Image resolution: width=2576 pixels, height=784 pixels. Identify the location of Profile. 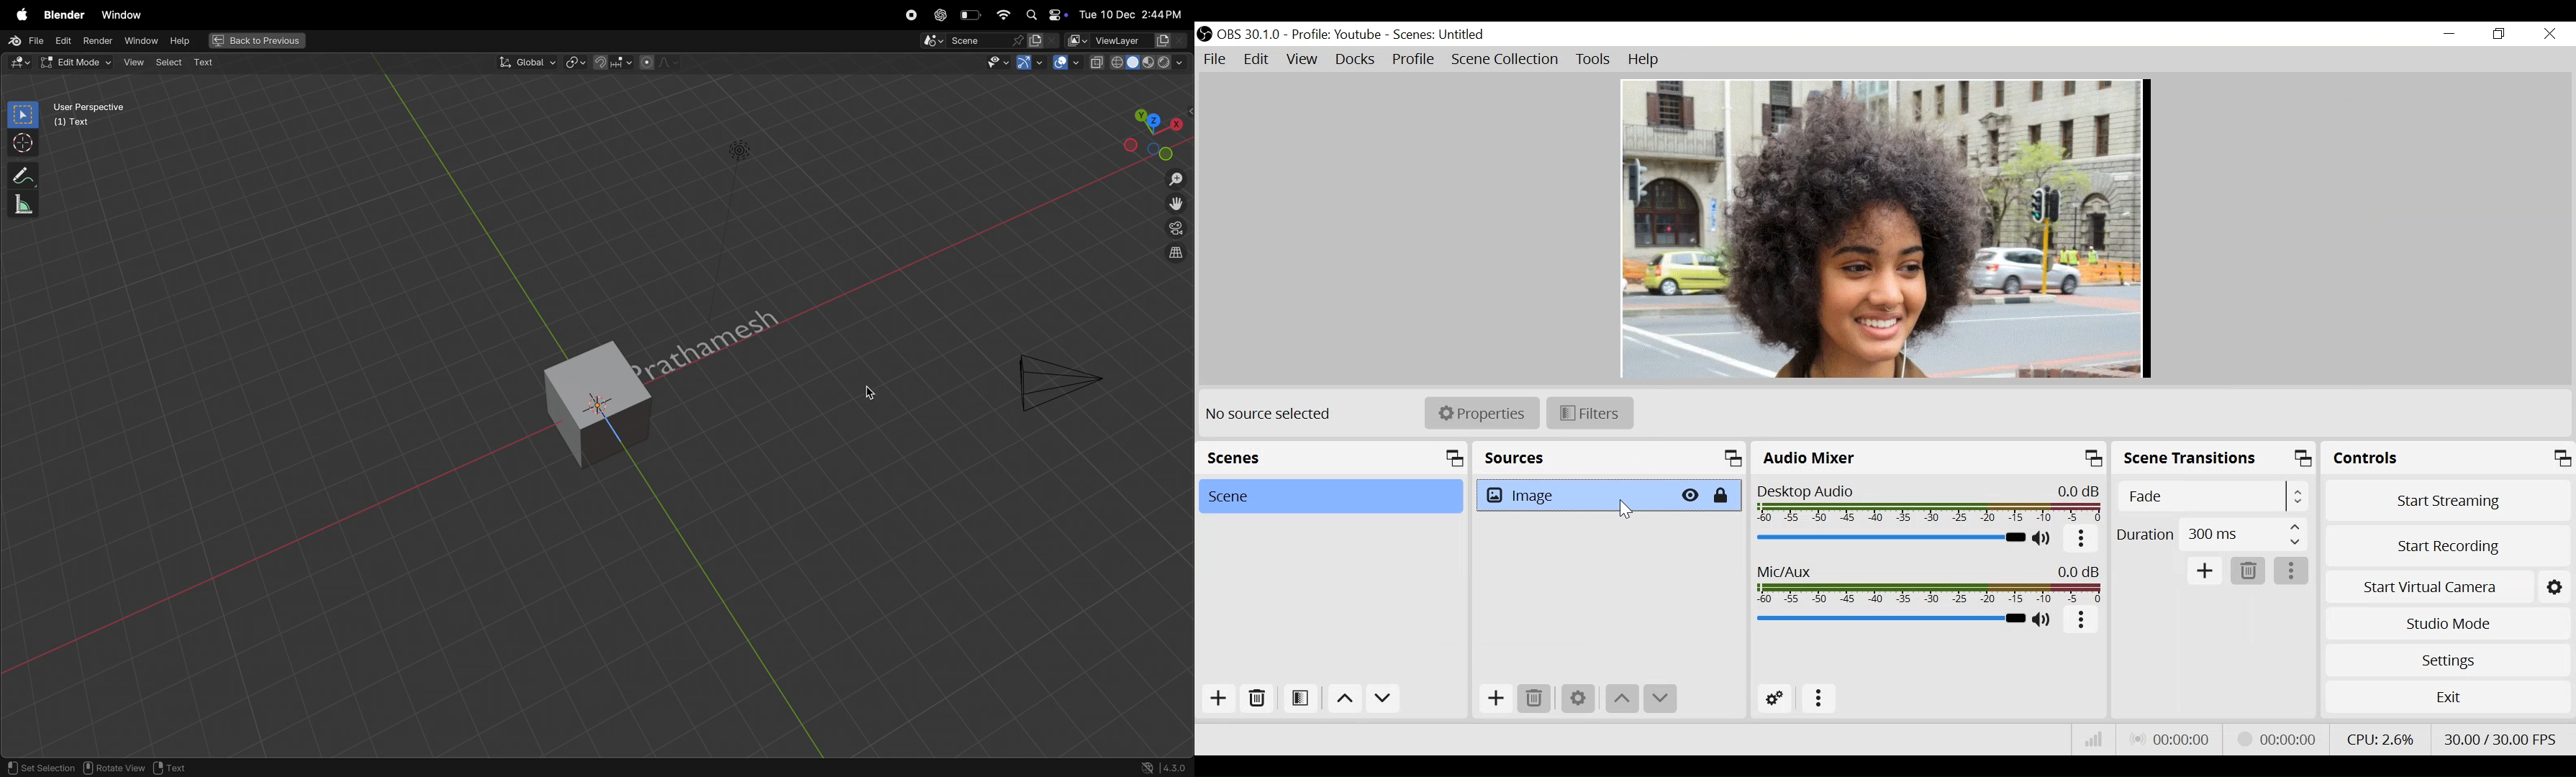
(1416, 60).